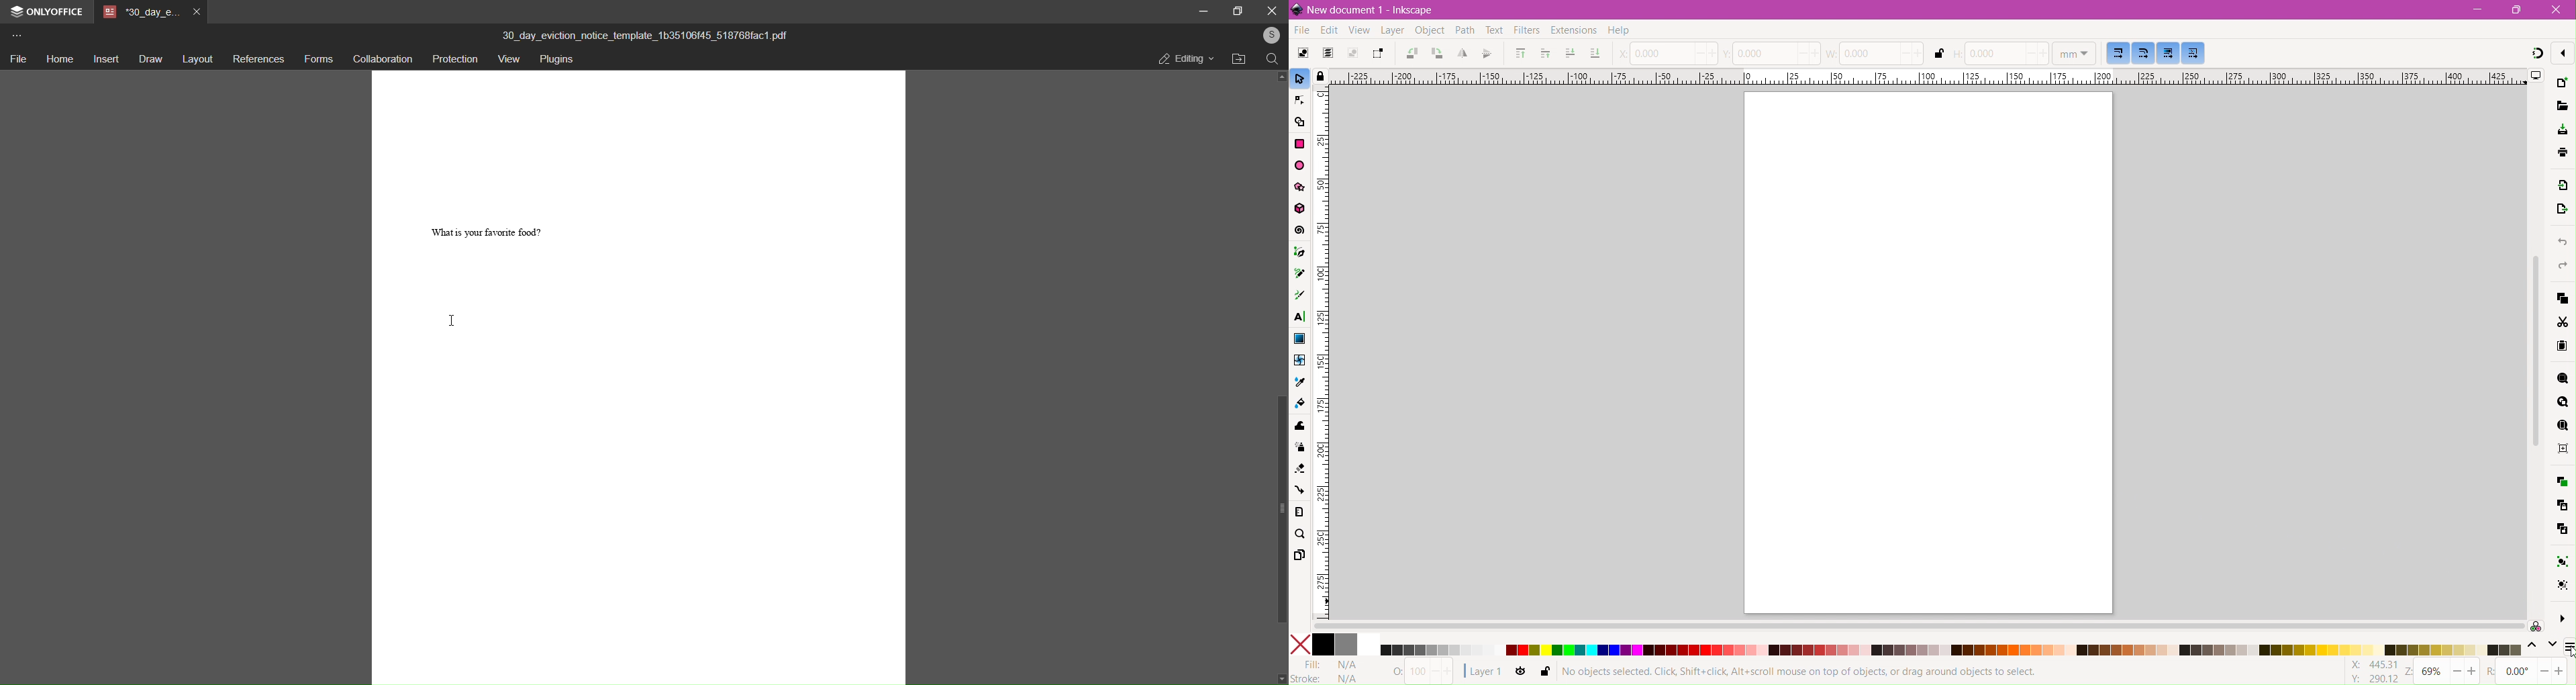  What do you see at coordinates (1300, 231) in the screenshot?
I see `Spiral Tool` at bounding box center [1300, 231].